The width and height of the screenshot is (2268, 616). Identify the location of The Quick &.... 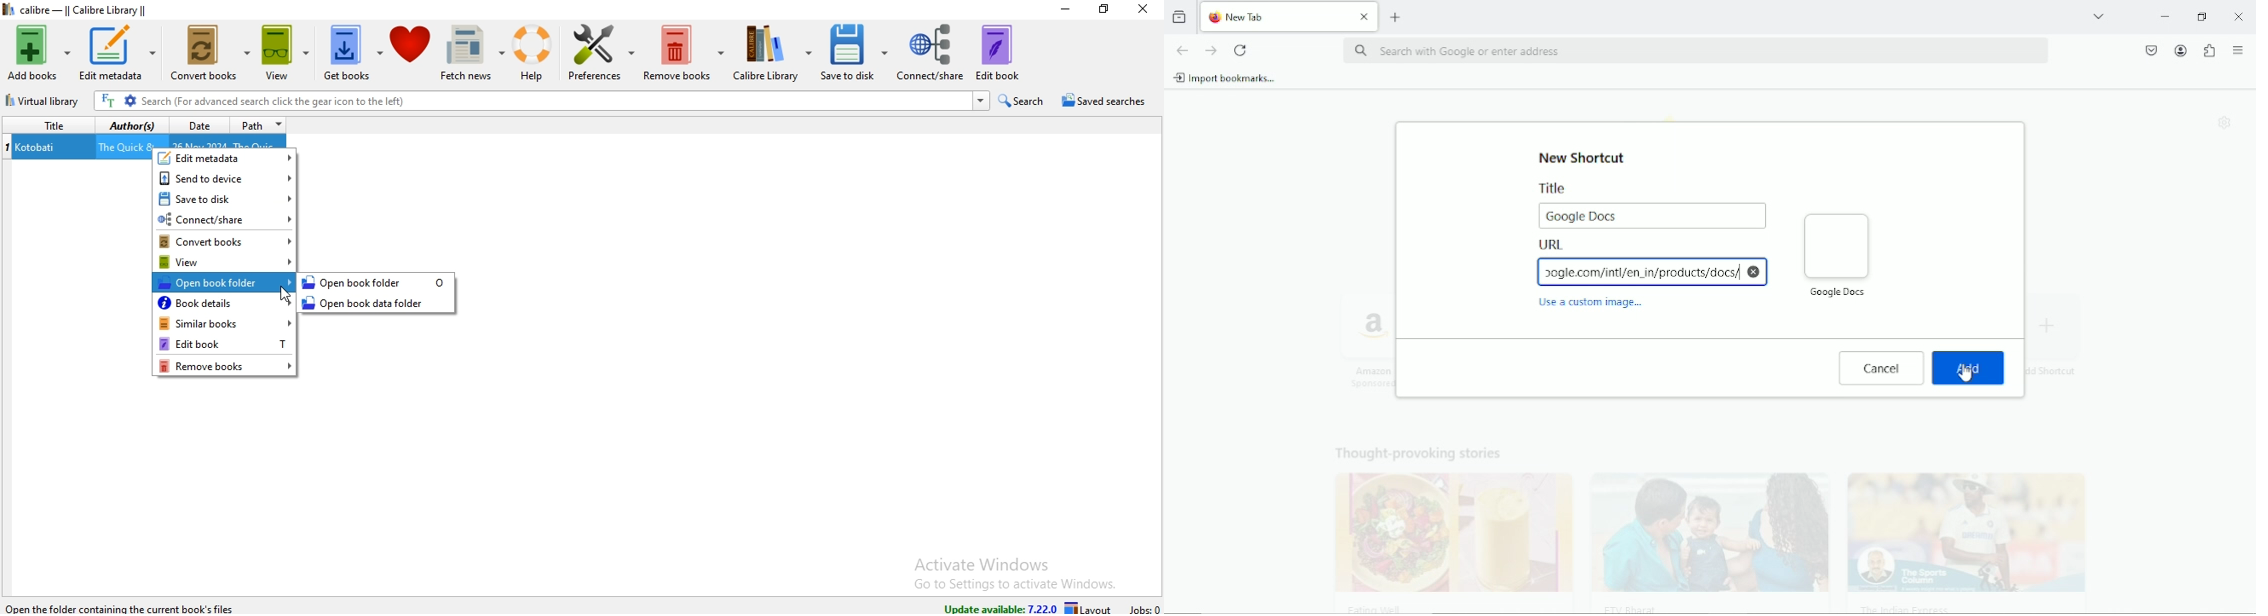
(123, 147).